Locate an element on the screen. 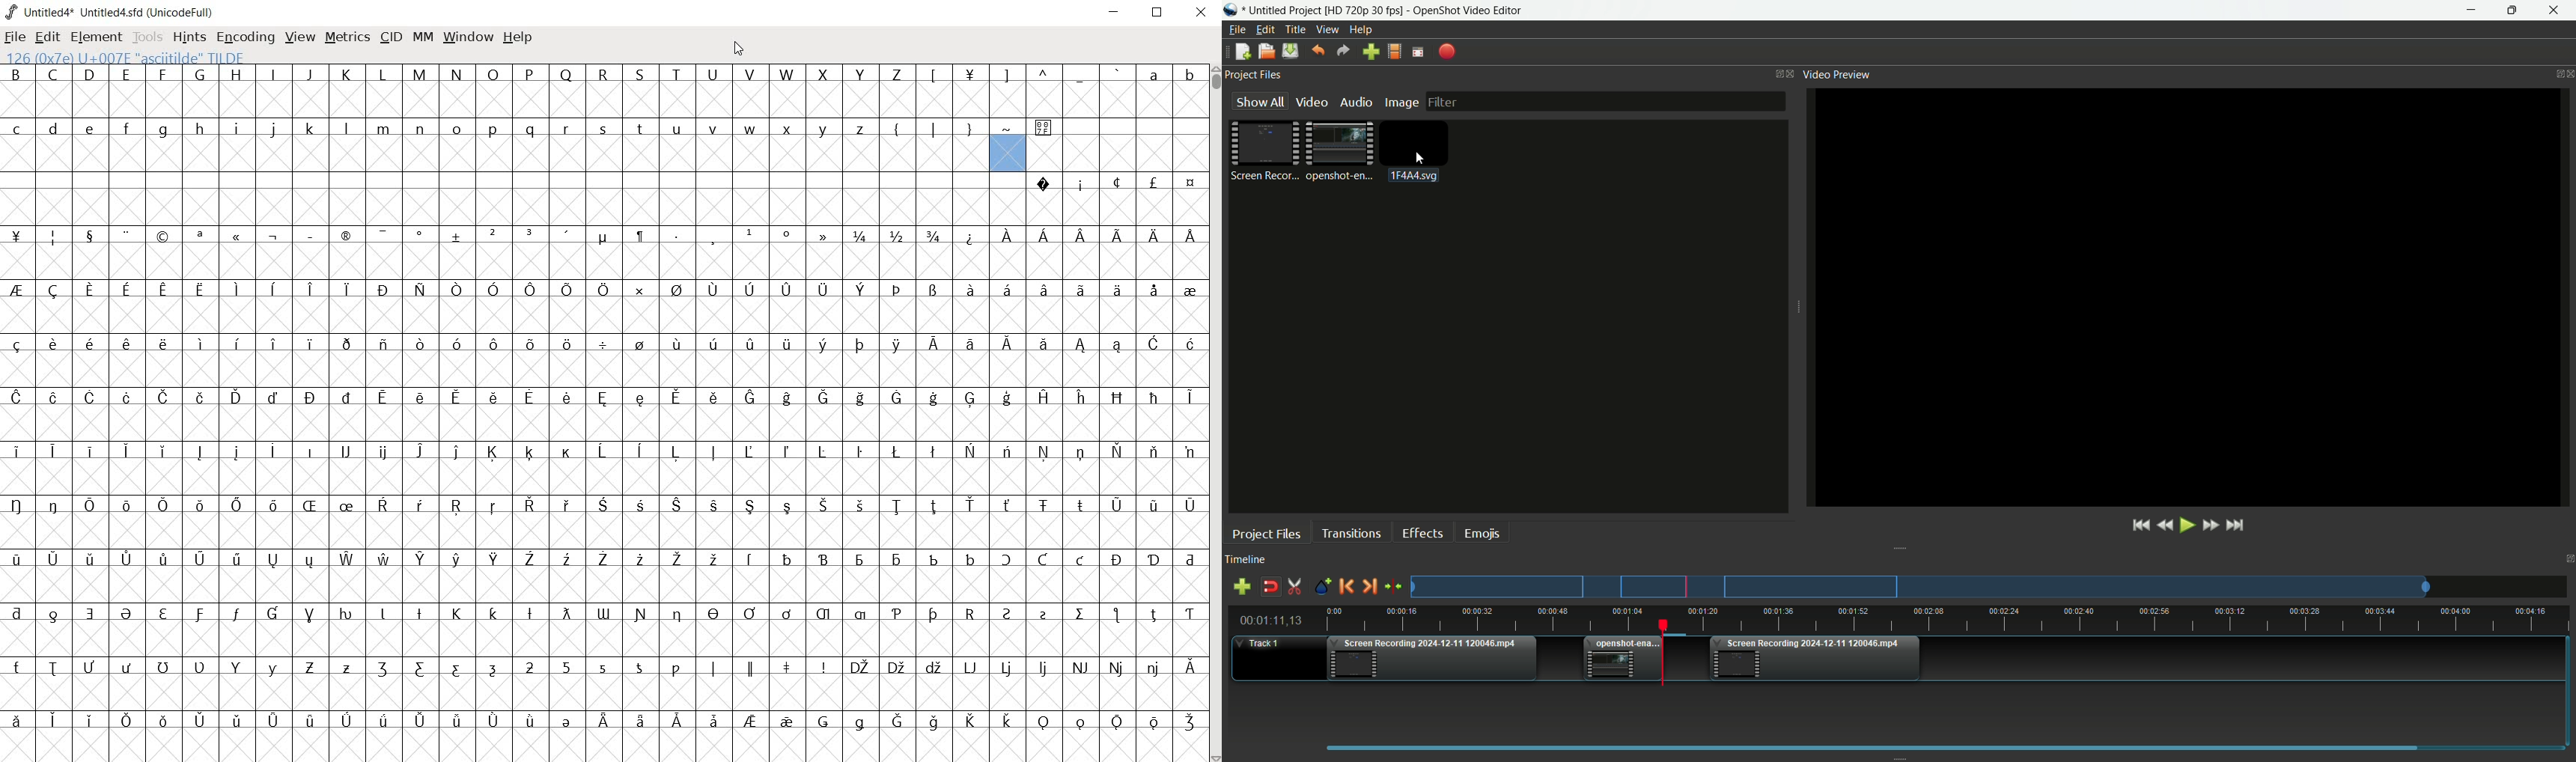  Change layout is located at coordinates (1776, 74).